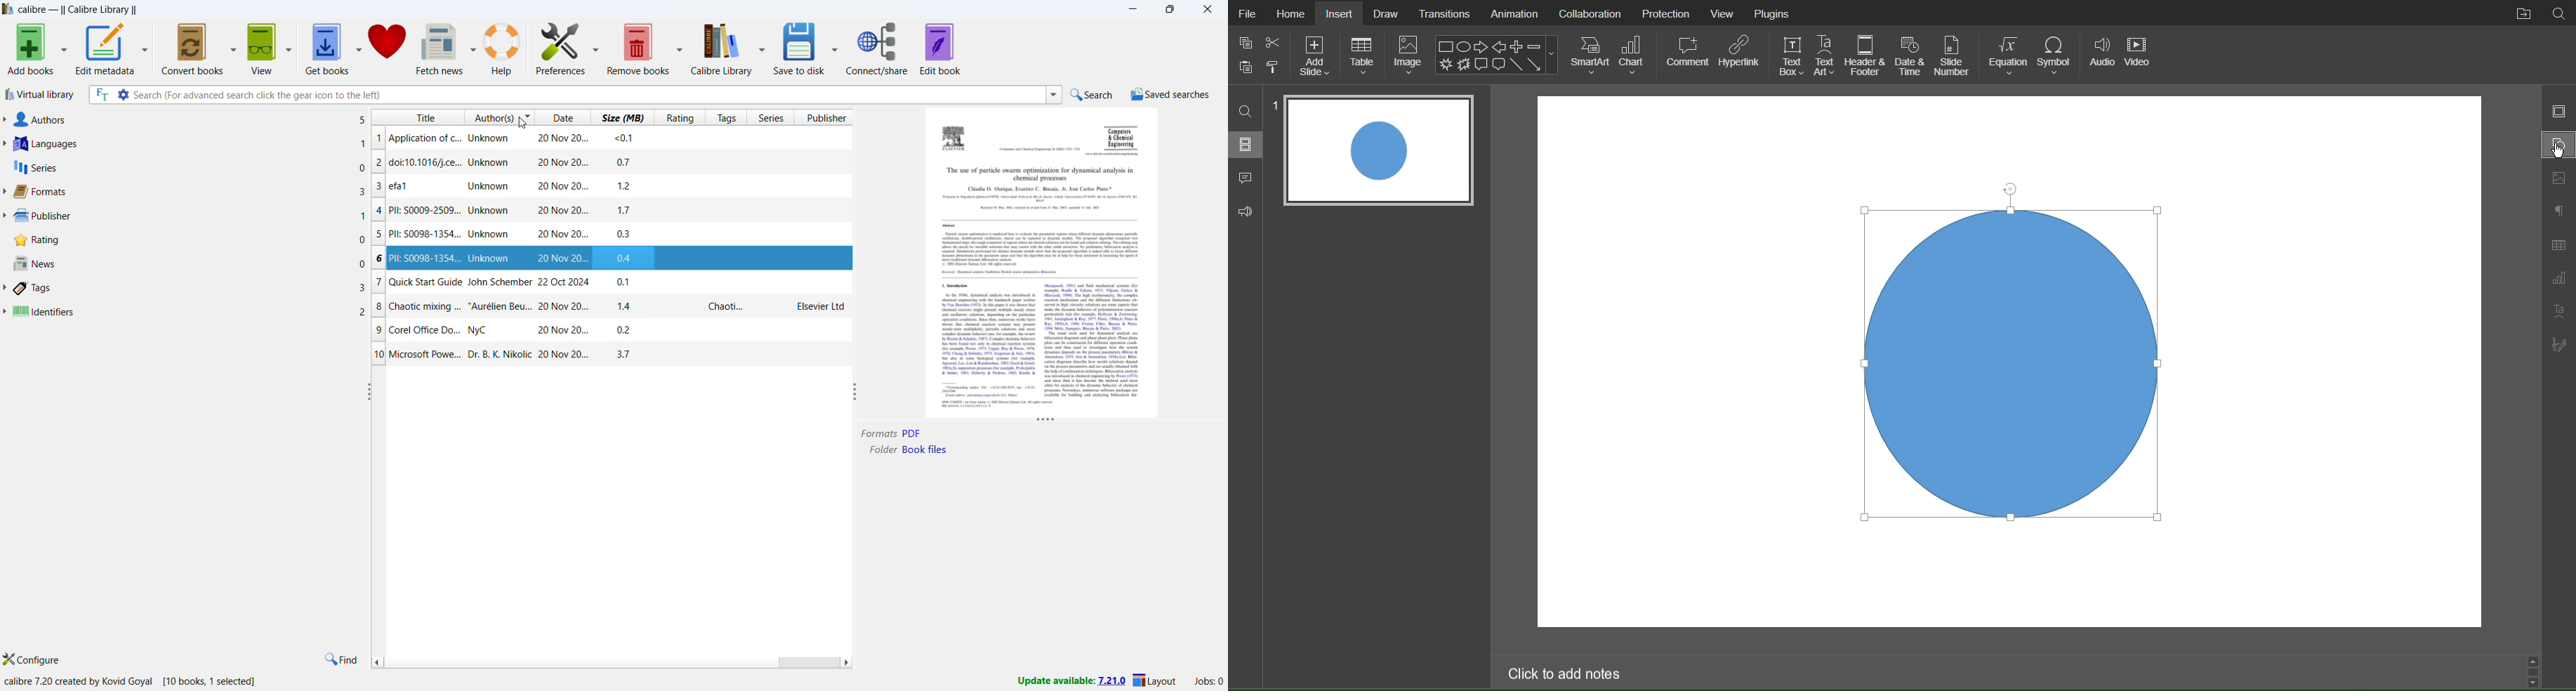 This screenshot has height=700, width=2576. I want to click on scroll left, so click(377, 660).